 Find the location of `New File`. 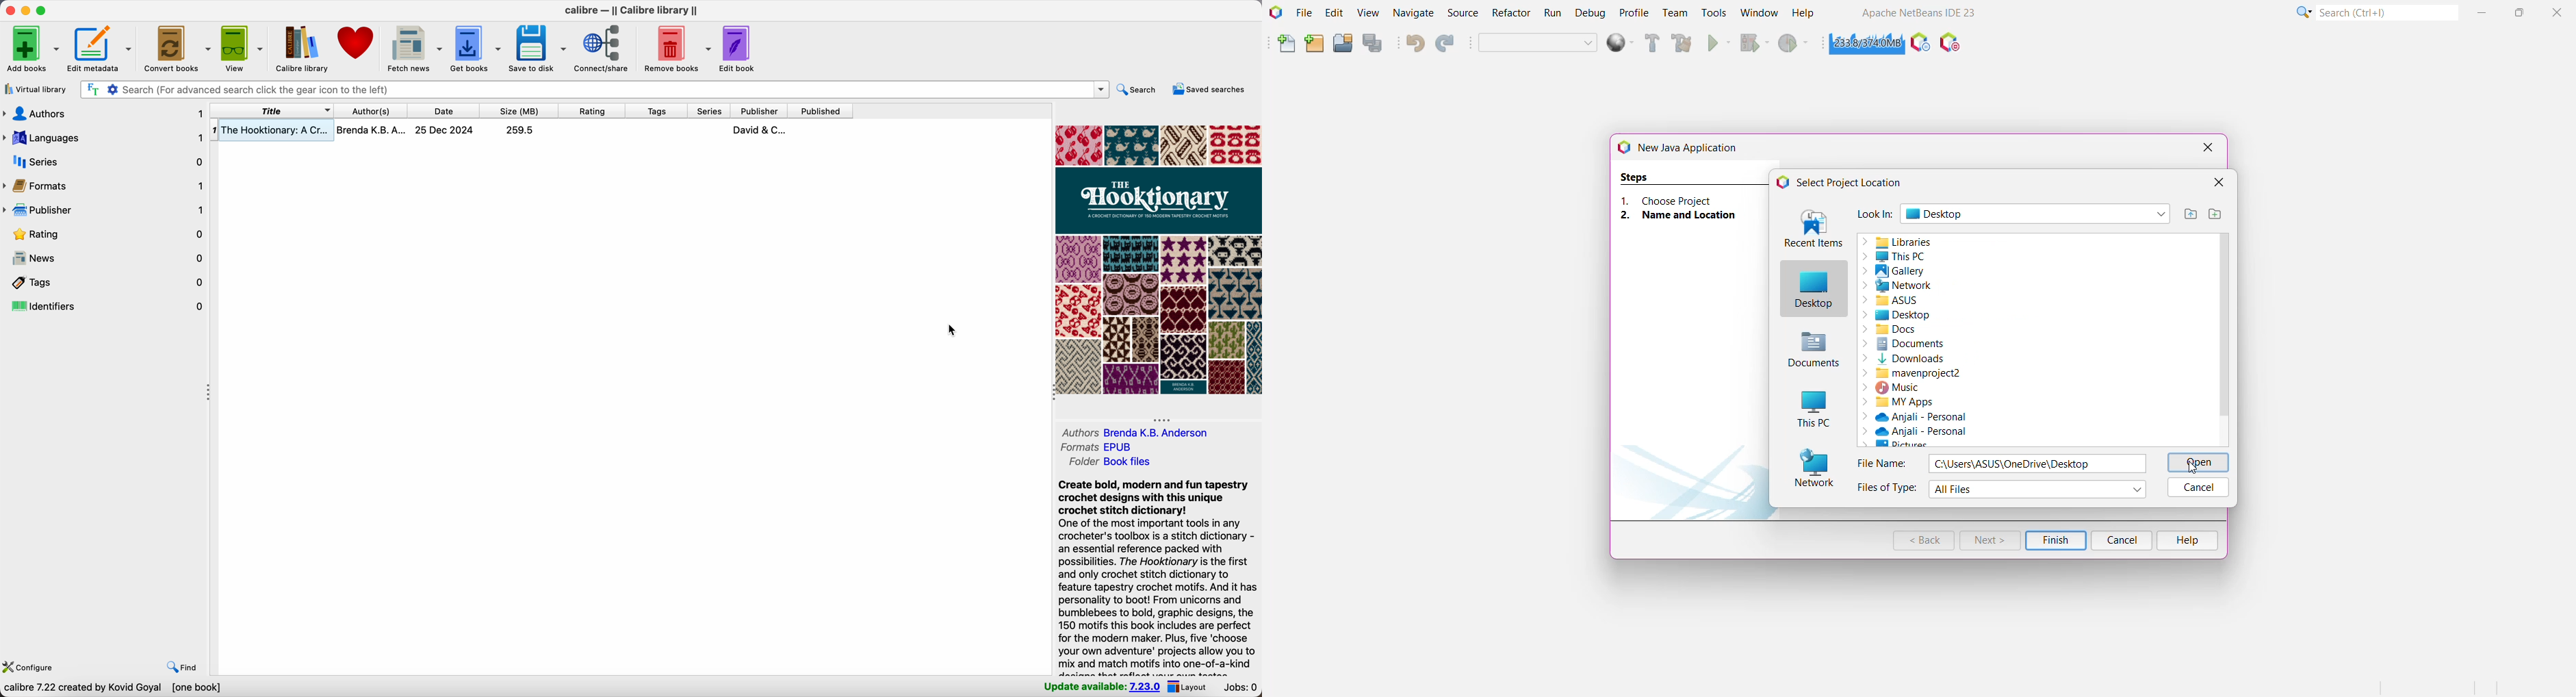

New File is located at coordinates (1284, 43).